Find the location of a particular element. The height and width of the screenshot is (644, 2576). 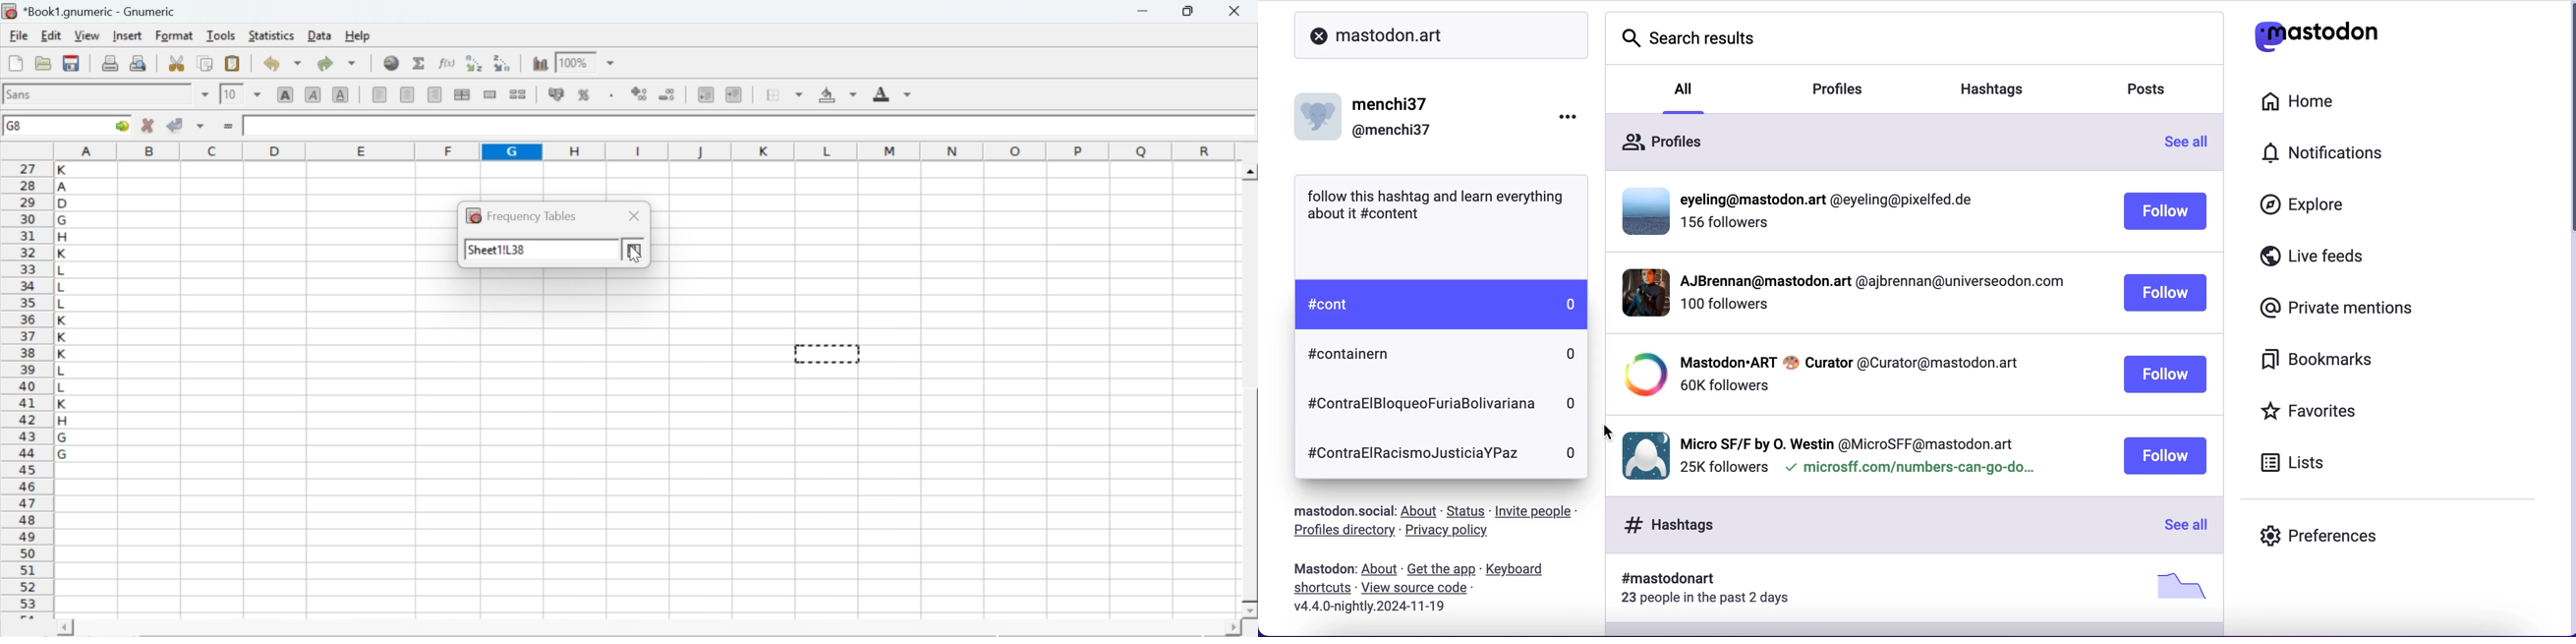

restore down is located at coordinates (1189, 12).